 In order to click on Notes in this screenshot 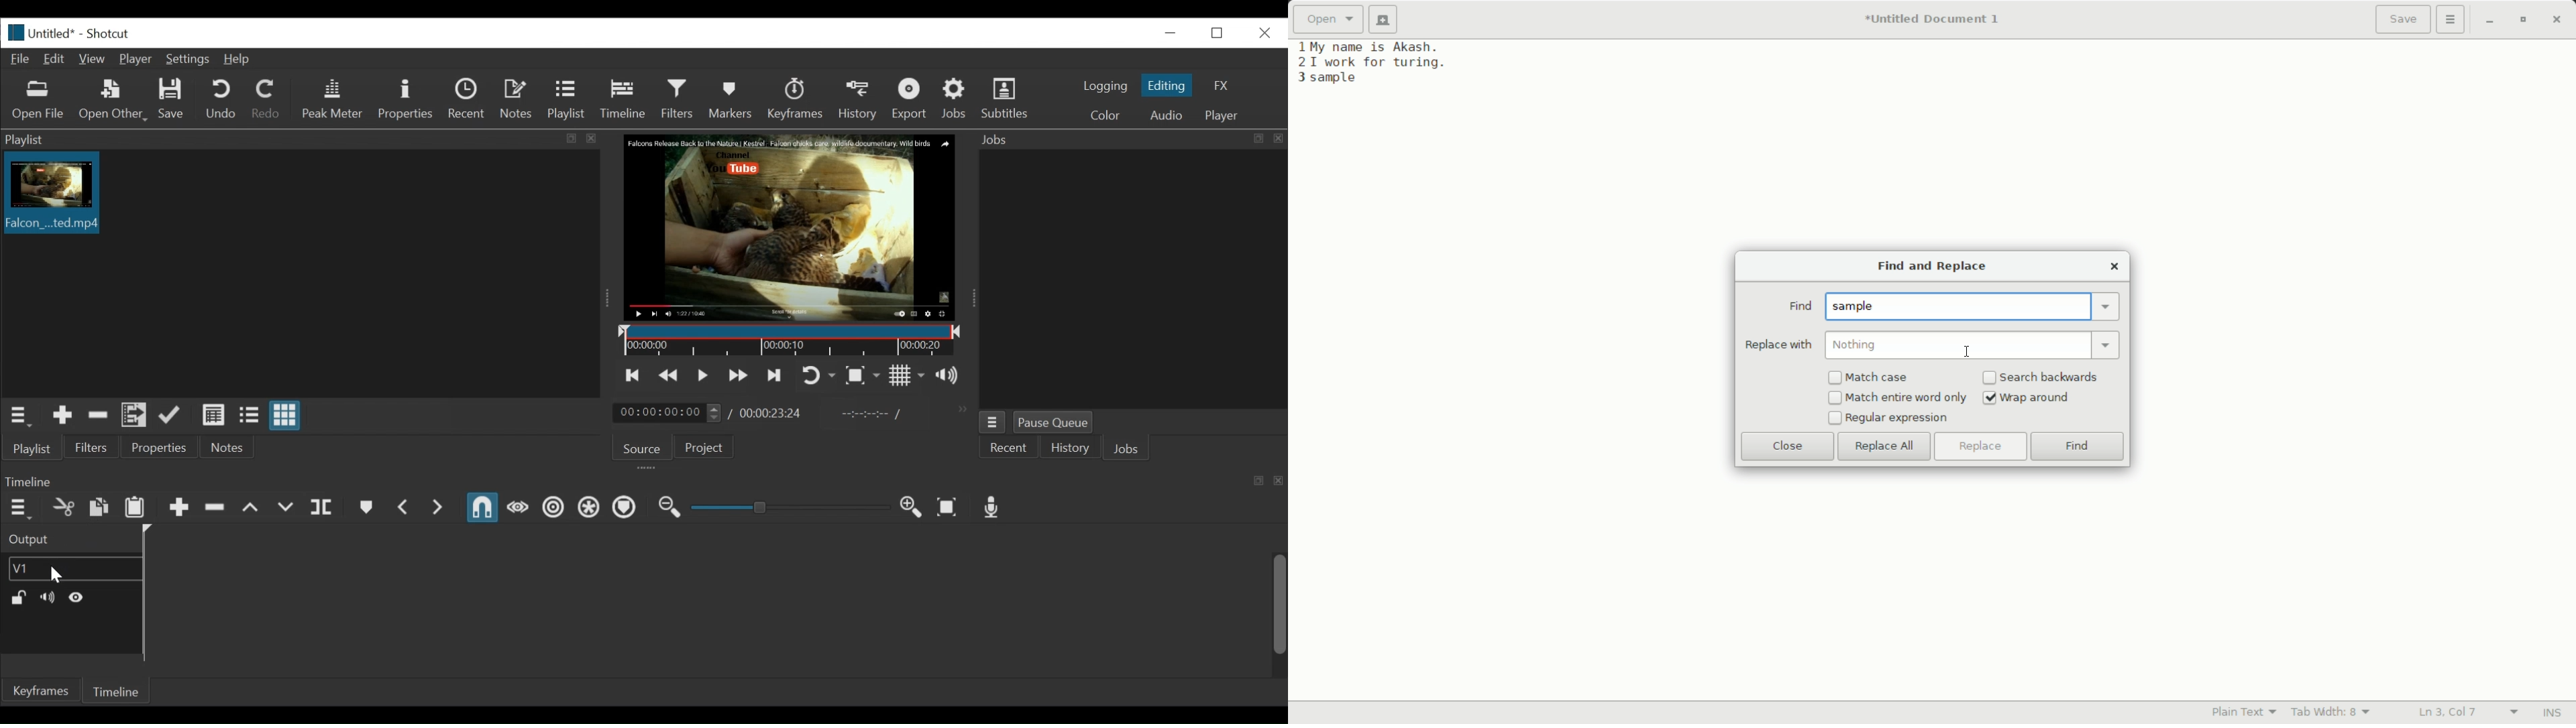, I will do `click(517, 99)`.